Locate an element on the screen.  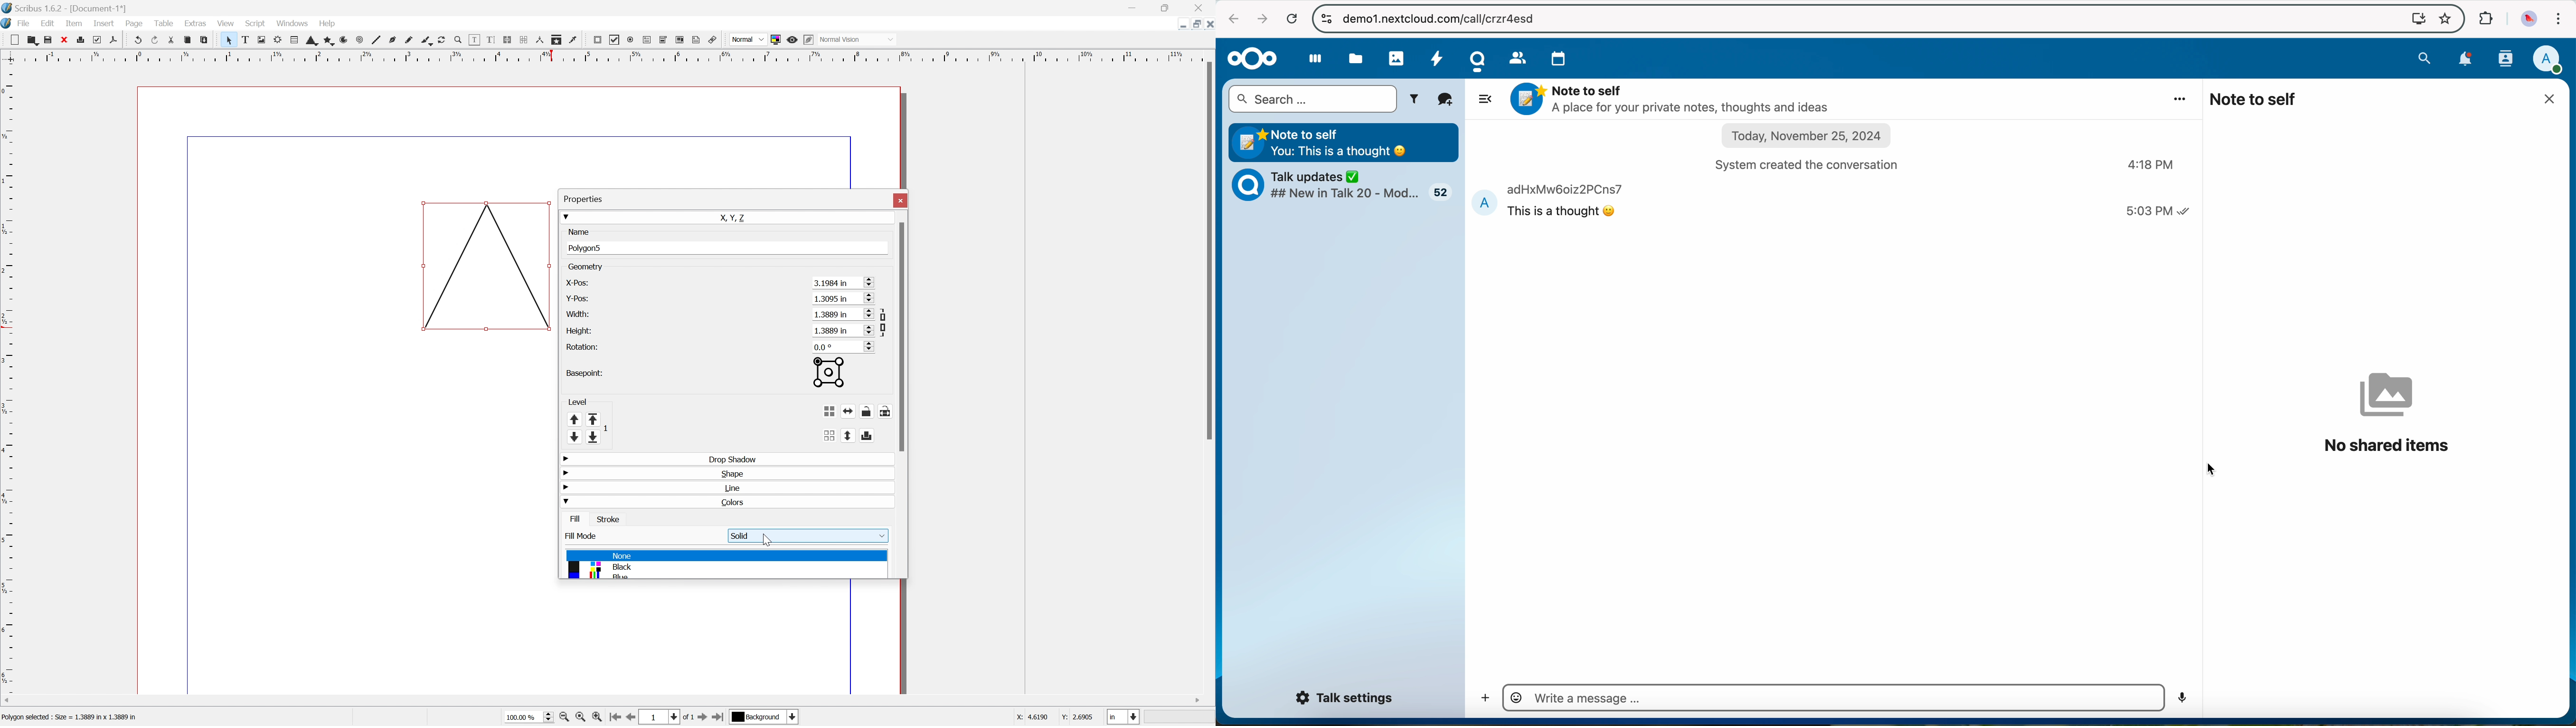
Scale is located at coordinates (8, 379).